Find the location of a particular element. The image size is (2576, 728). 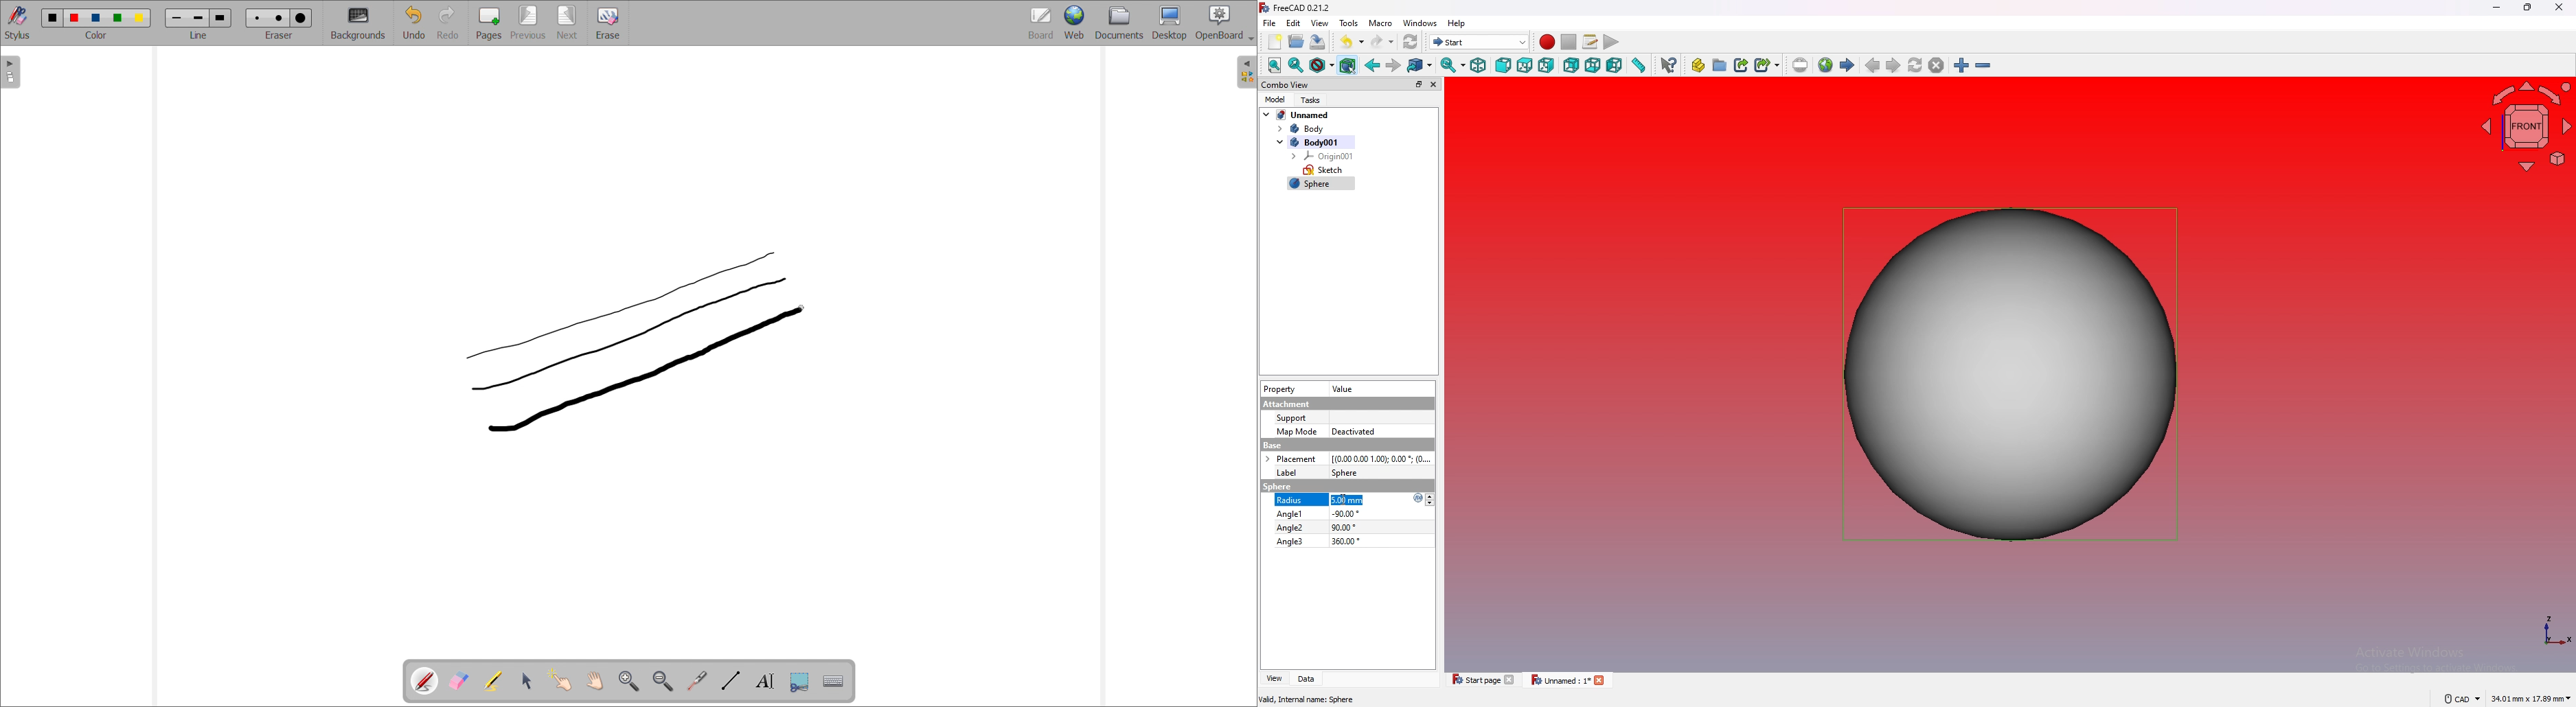

create part is located at coordinates (1698, 65).